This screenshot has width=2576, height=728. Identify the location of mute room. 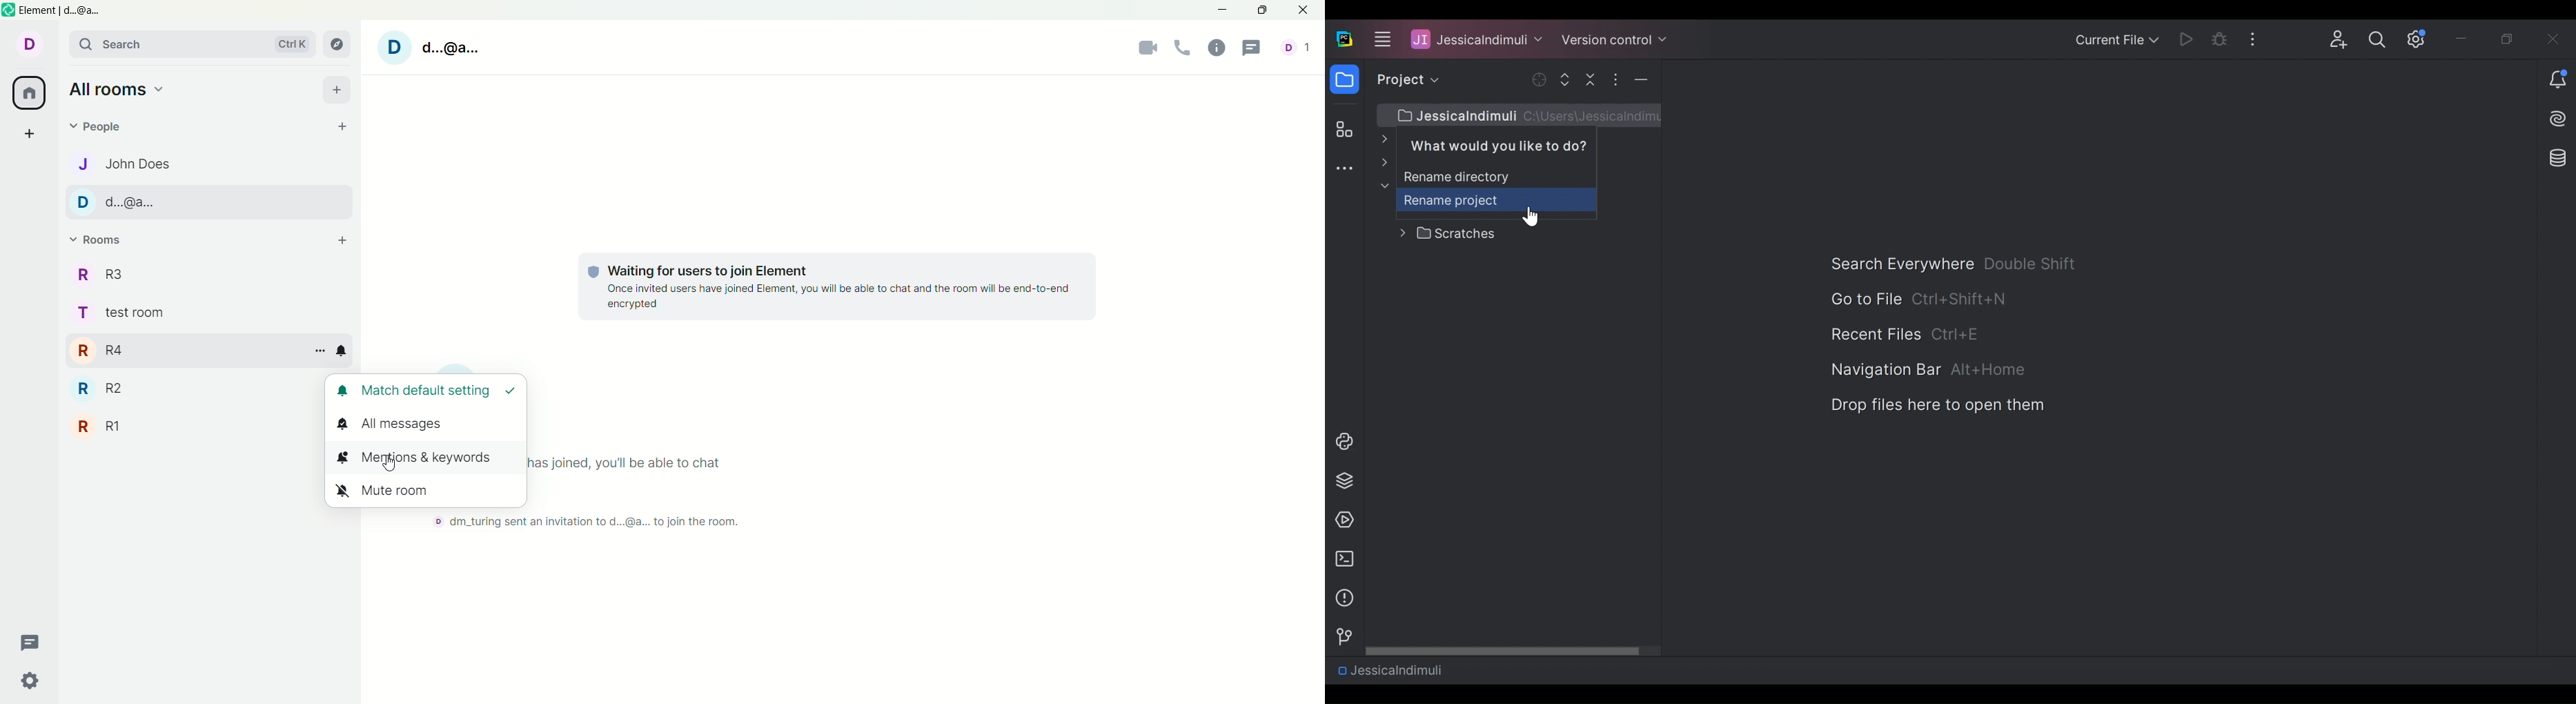
(425, 491).